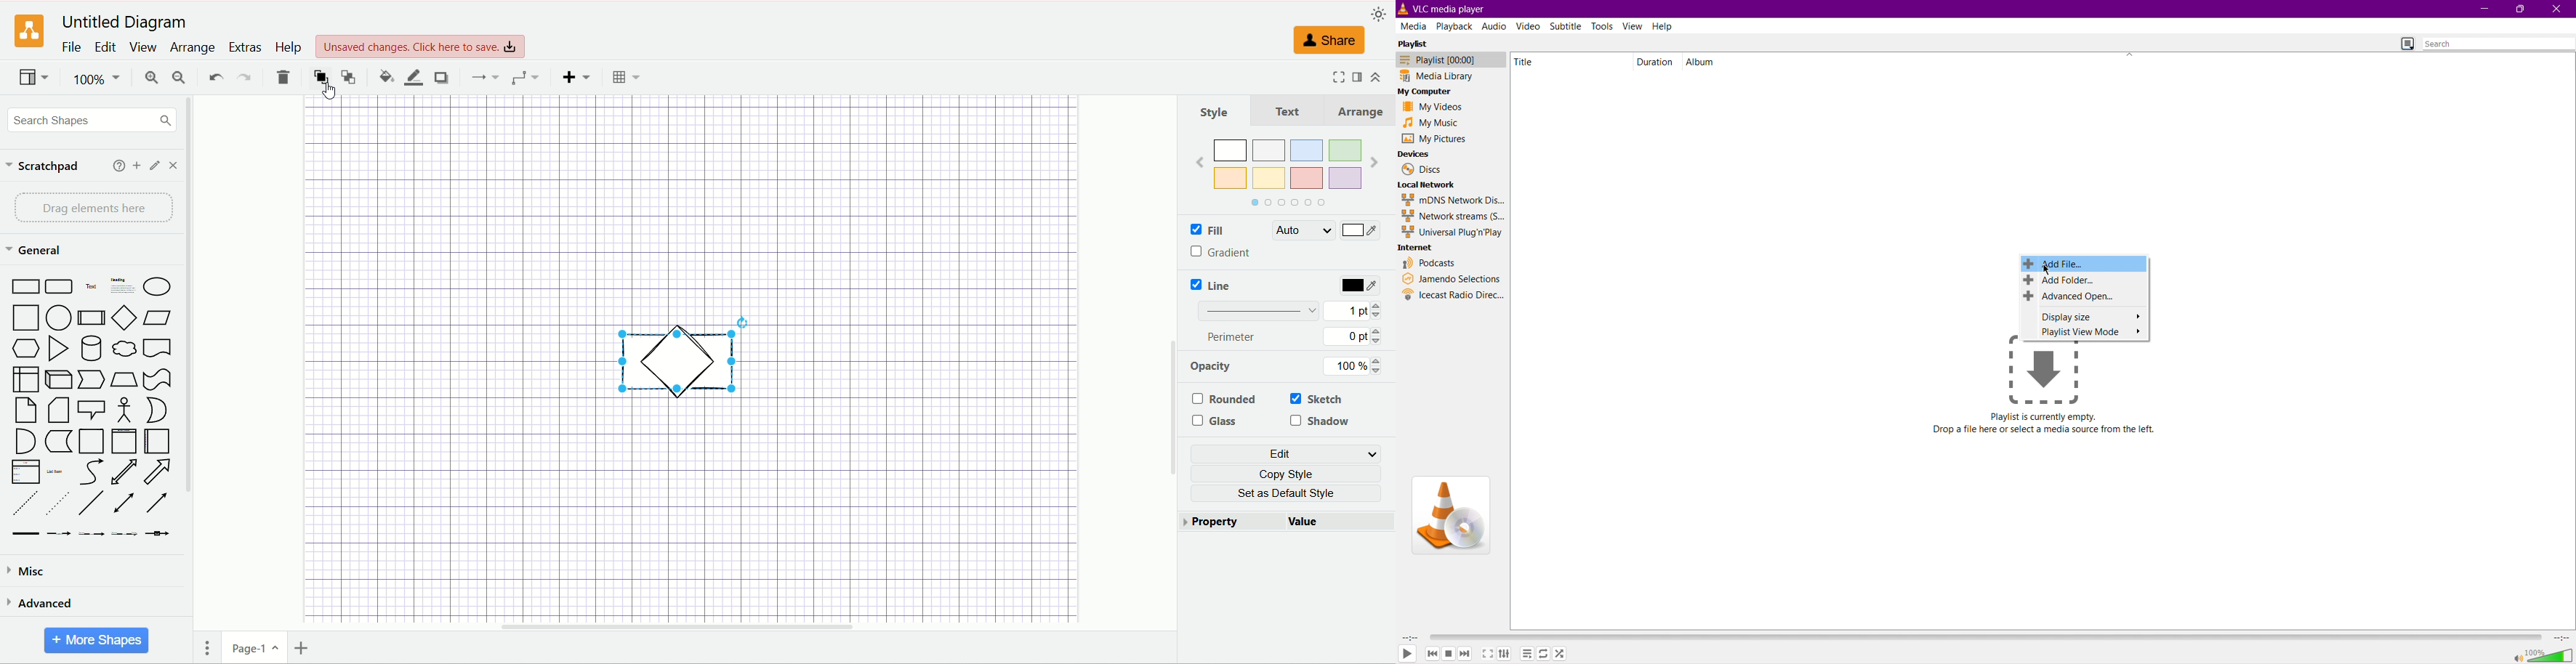 The width and height of the screenshot is (2576, 672). Describe the element at coordinates (60, 287) in the screenshot. I see `Rounded Rectangle` at that location.